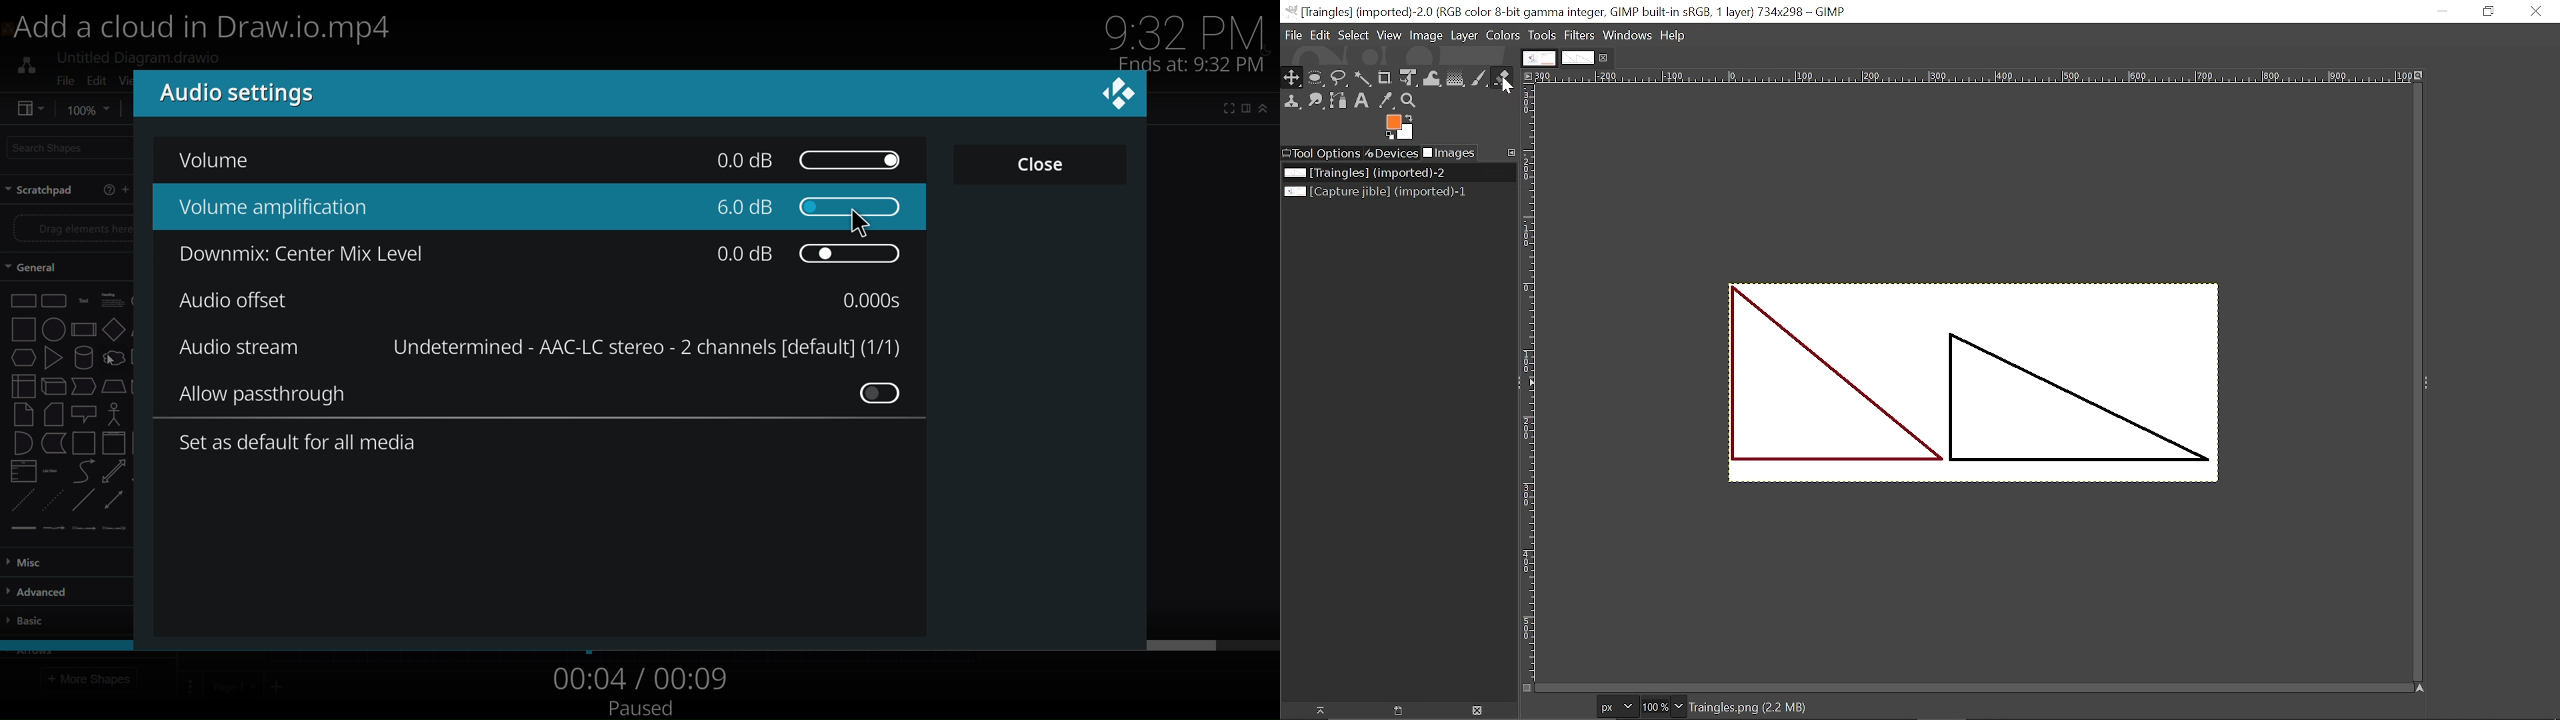 This screenshot has height=728, width=2576. Describe the element at coordinates (2537, 13) in the screenshot. I see `CLose` at that location.